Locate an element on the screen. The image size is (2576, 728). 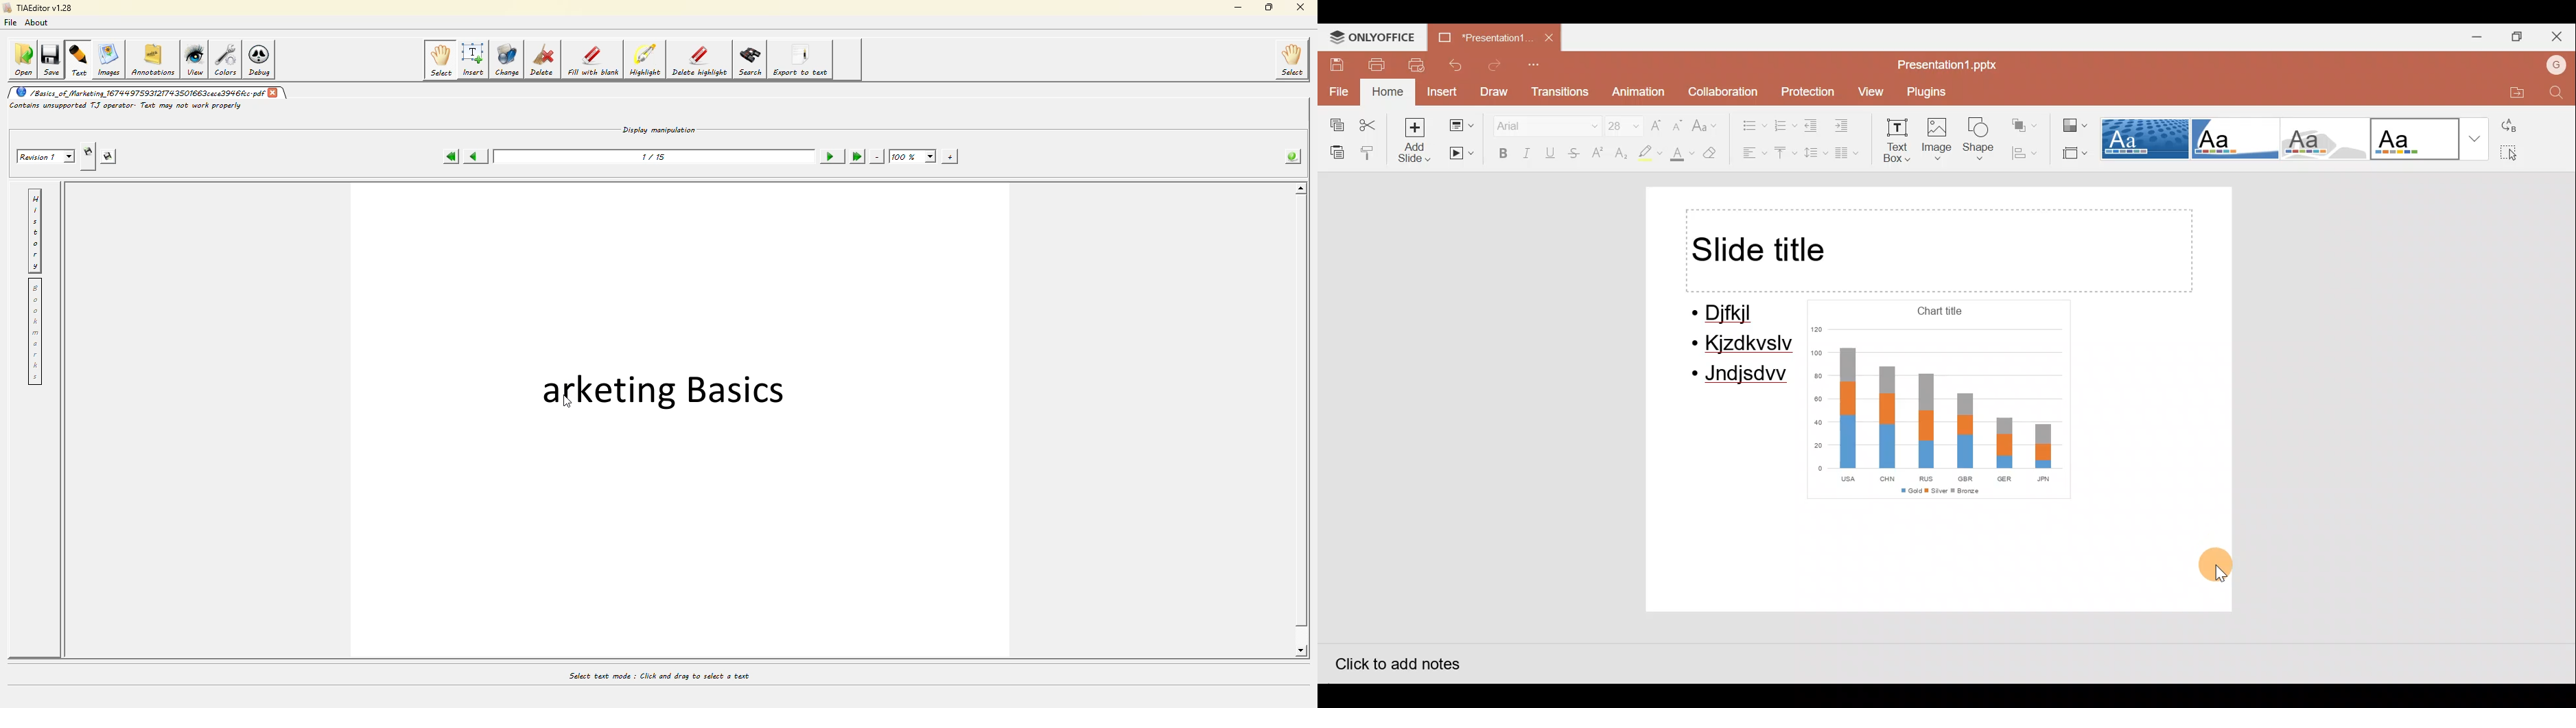
Numbering is located at coordinates (1783, 123).